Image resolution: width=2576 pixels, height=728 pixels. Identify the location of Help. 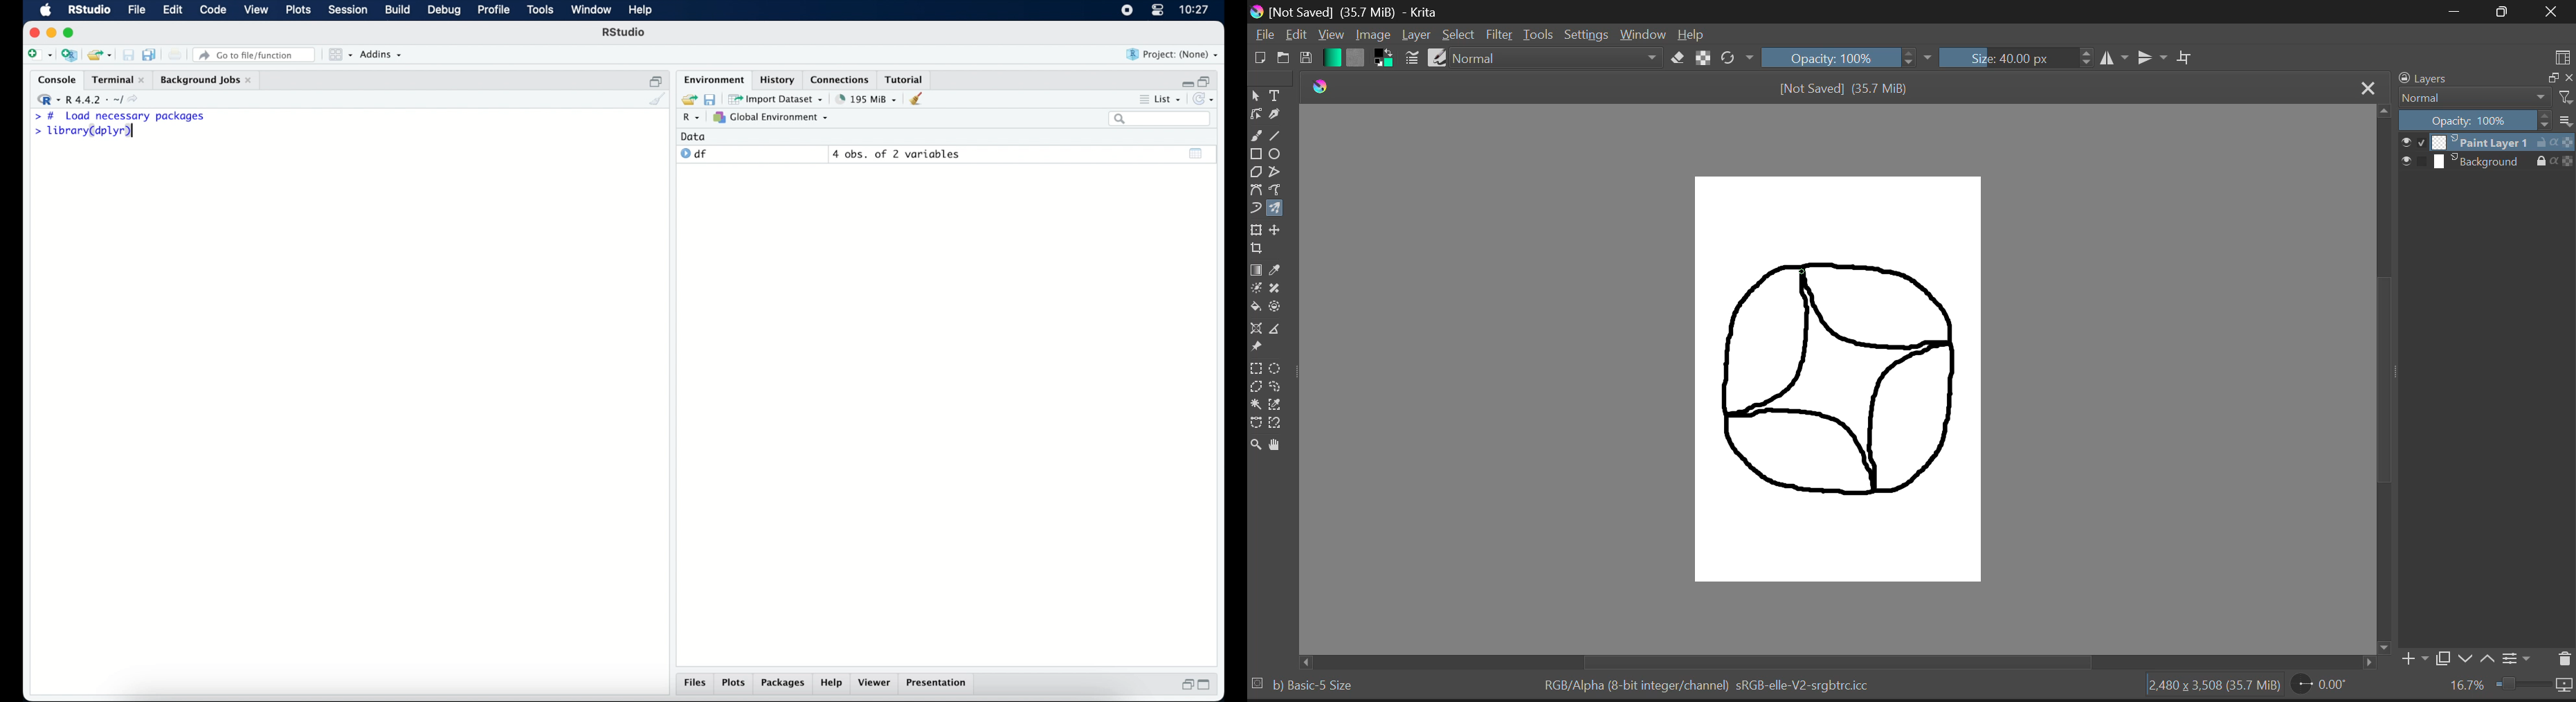
(1691, 36).